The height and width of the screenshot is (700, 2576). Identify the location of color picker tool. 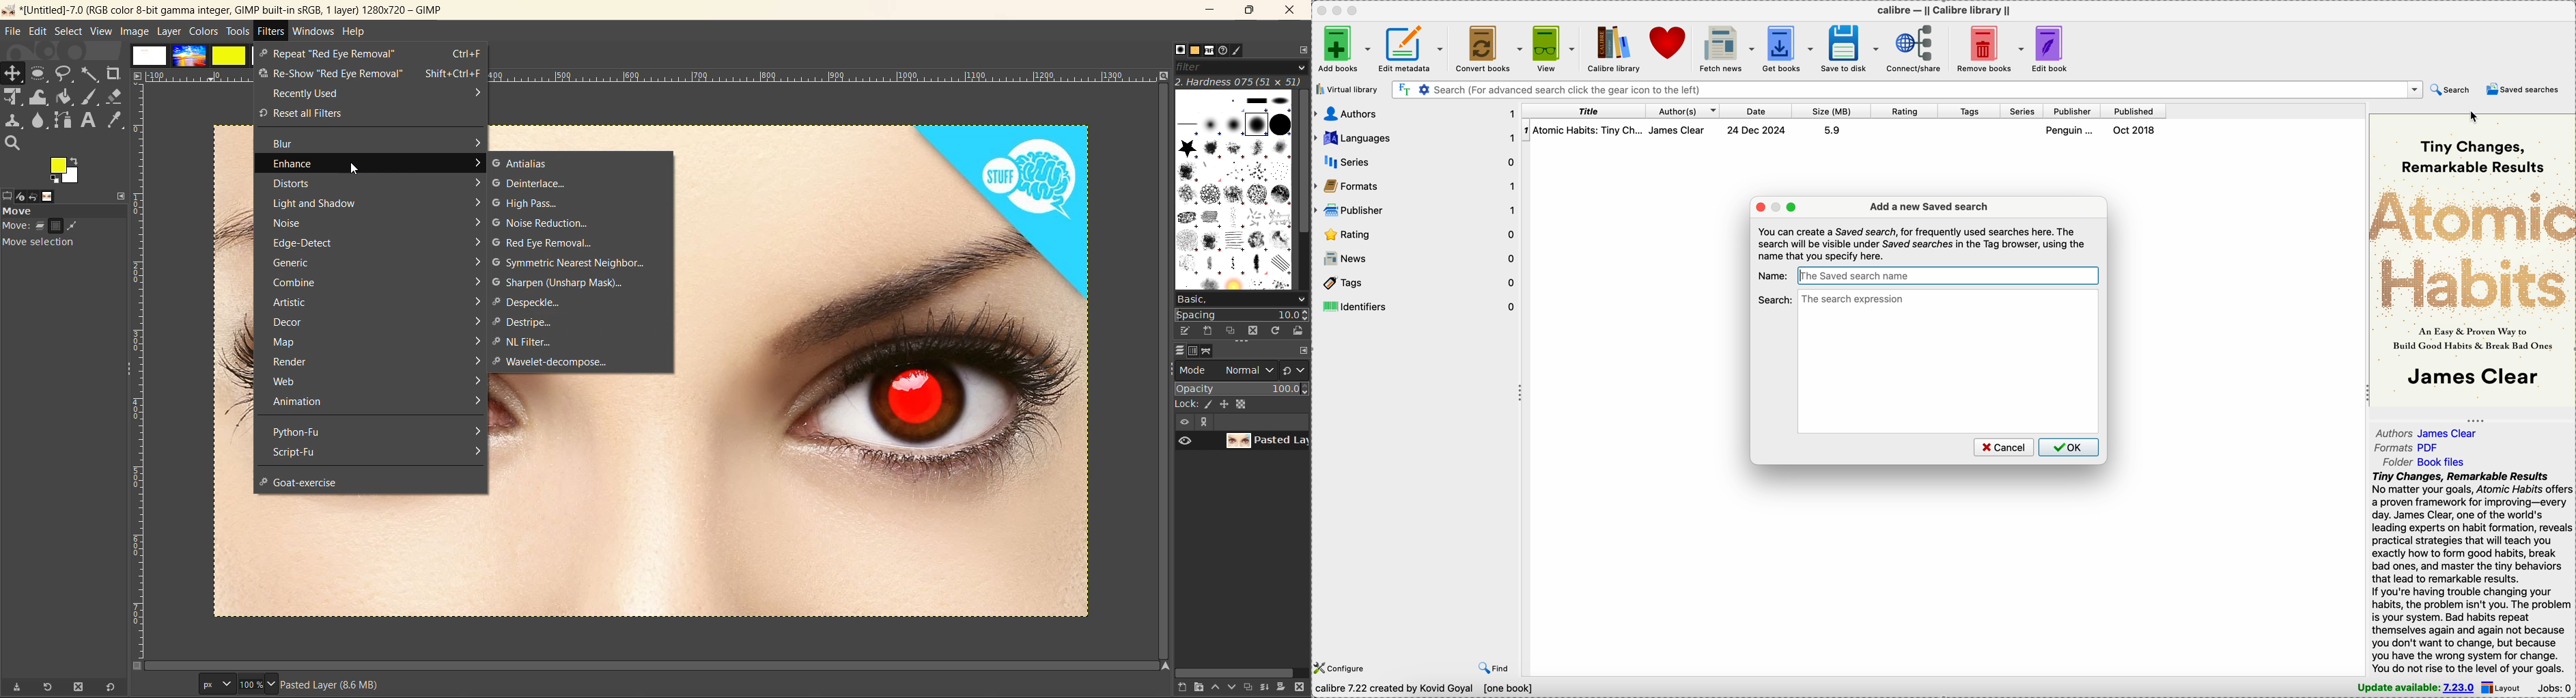
(116, 121).